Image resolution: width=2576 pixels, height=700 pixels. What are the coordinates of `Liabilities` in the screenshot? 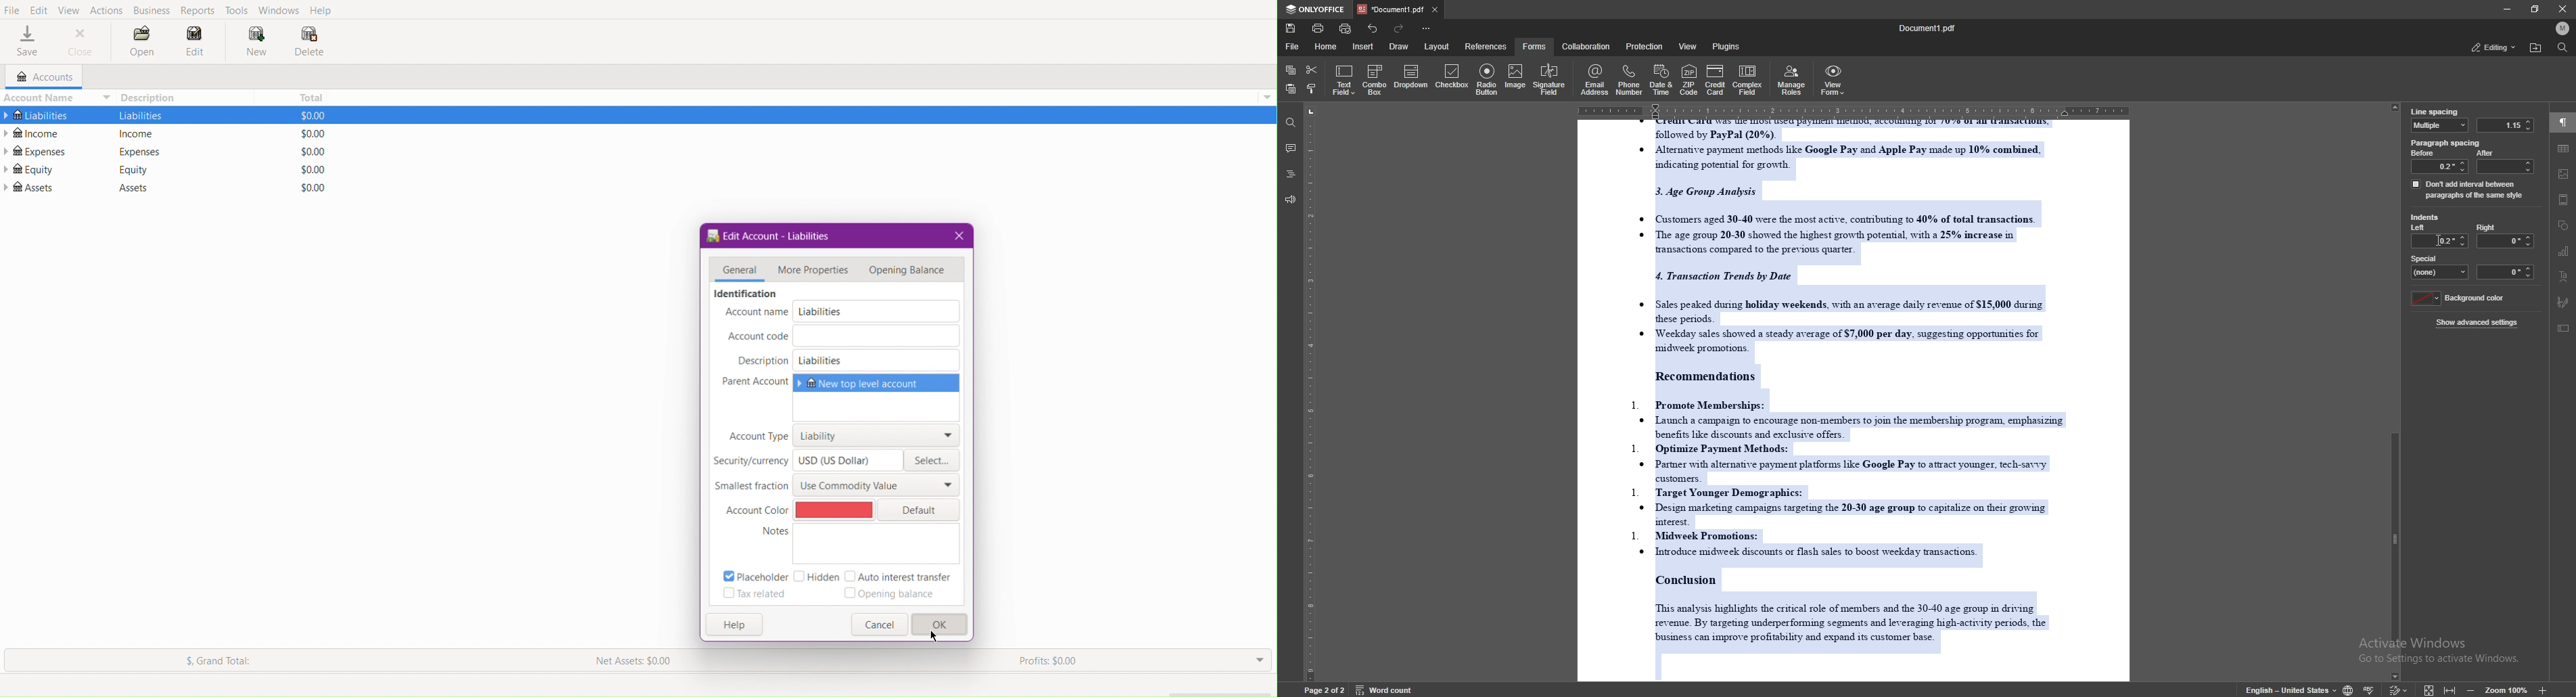 It's located at (821, 360).